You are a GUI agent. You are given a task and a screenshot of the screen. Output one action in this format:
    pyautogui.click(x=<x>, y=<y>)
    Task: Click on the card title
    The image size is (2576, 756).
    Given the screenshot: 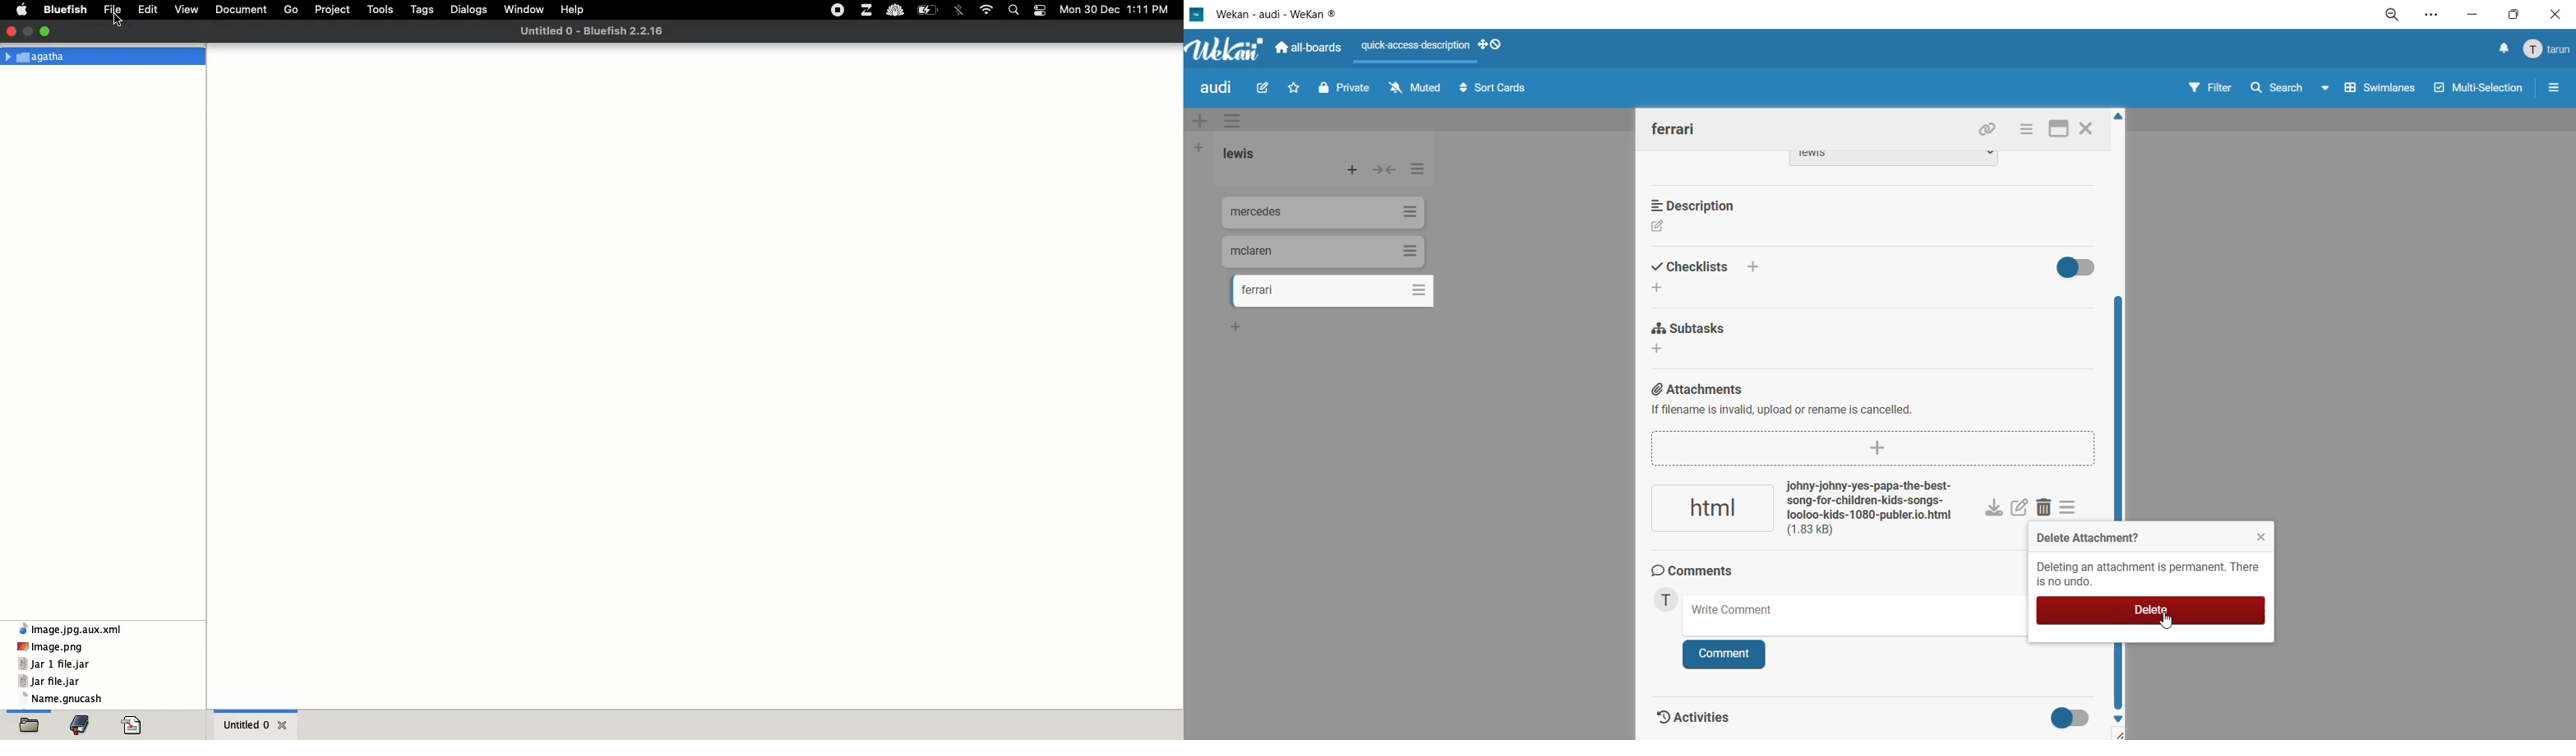 What is the action you would take?
    pyautogui.click(x=1675, y=128)
    